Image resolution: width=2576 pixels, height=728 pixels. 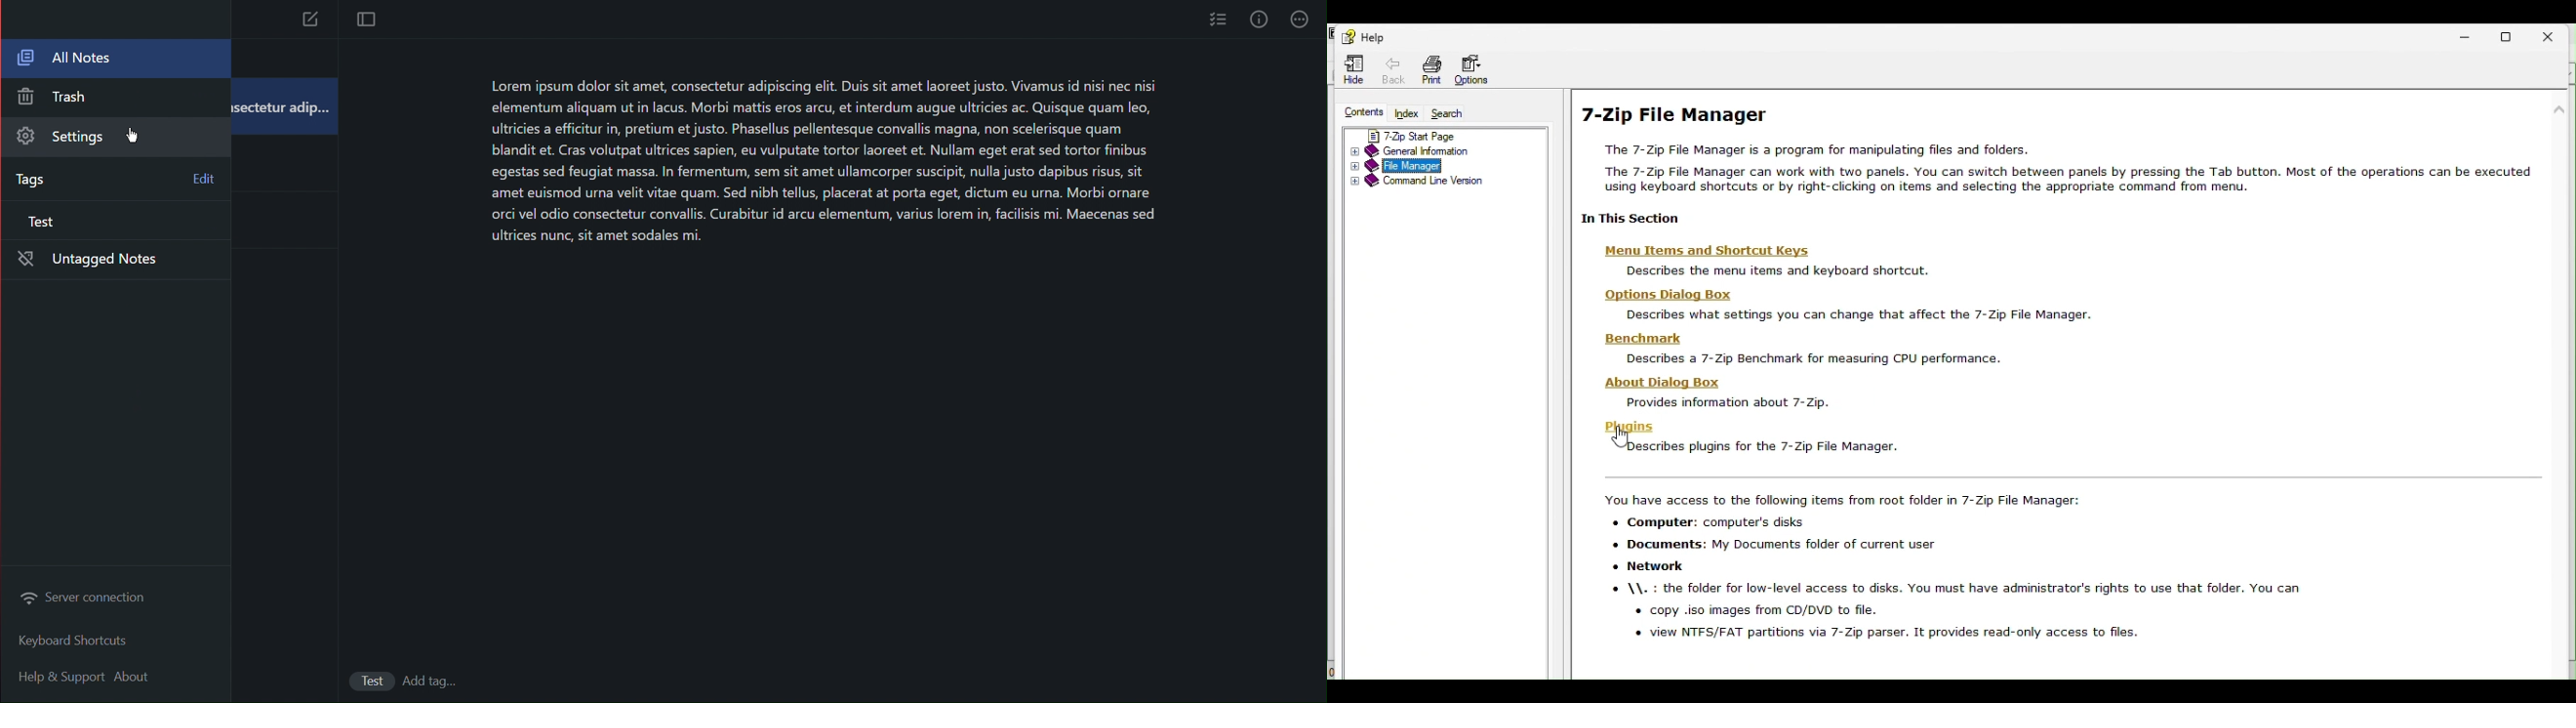 I want to click on Help and Support, so click(x=58, y=677).